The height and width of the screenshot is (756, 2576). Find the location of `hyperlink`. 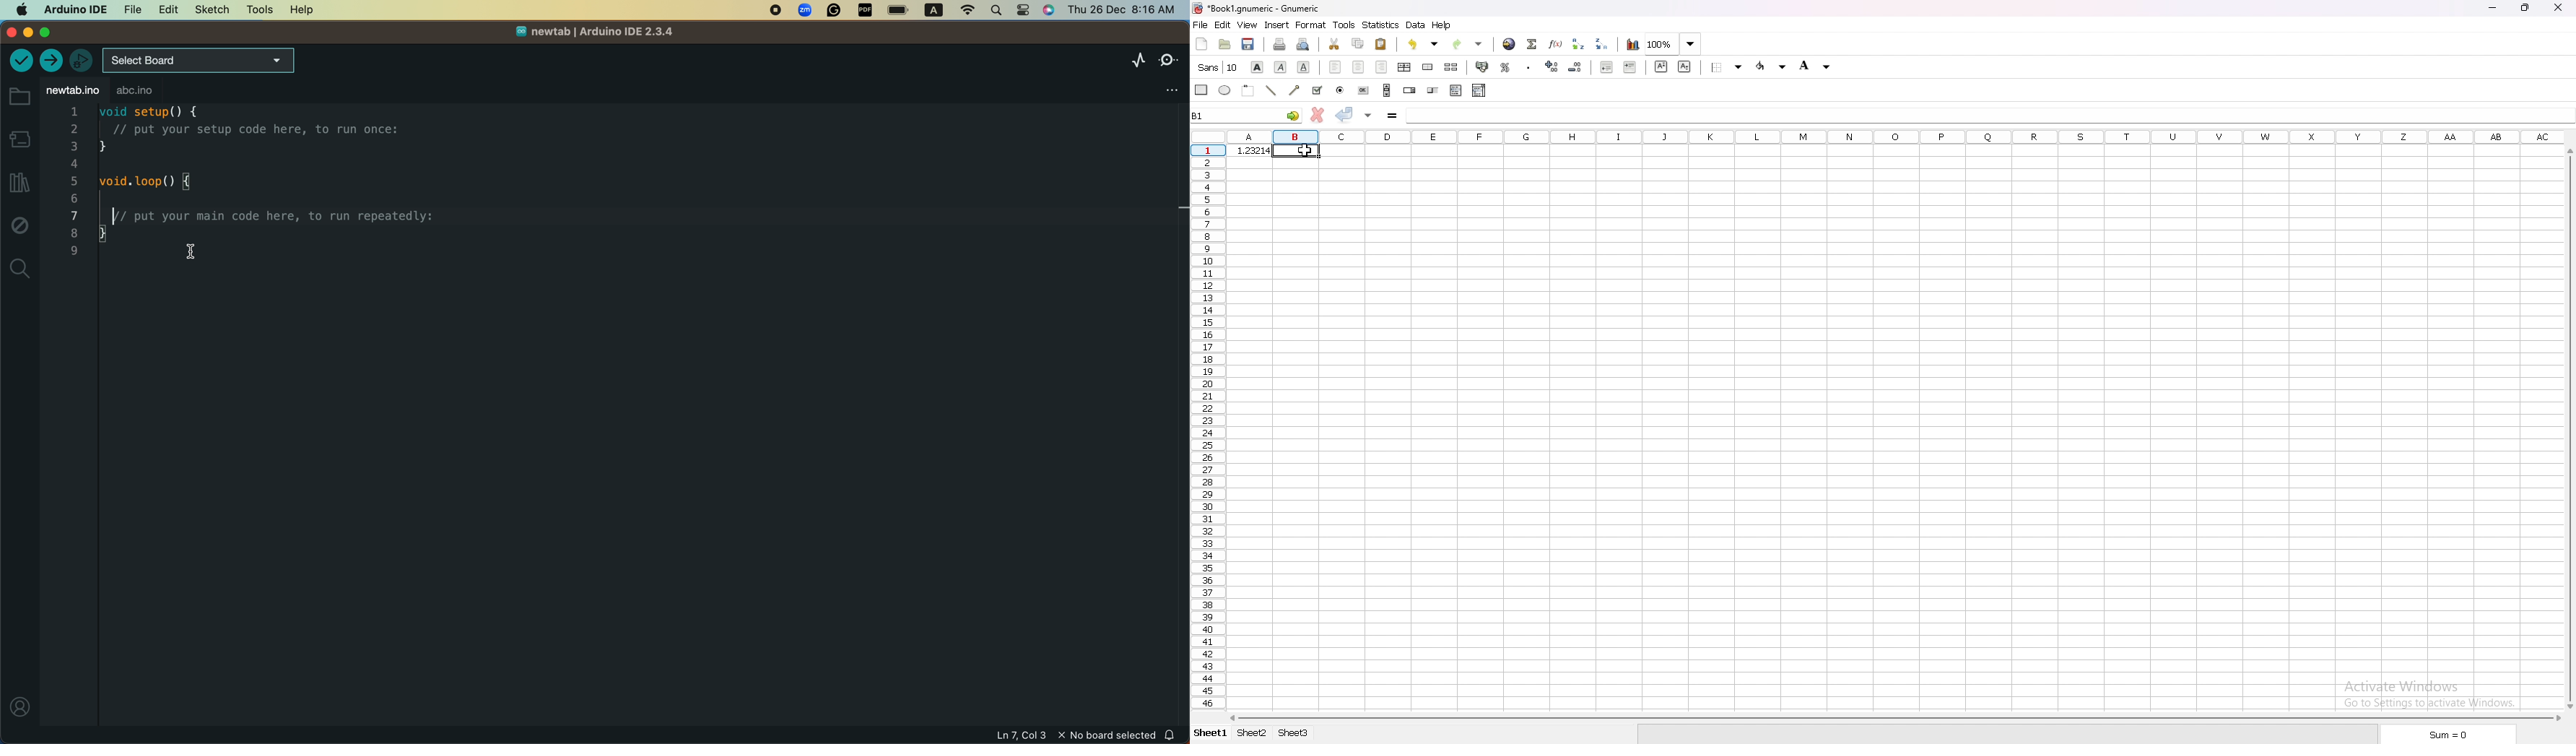

hyperlink is located at coordinates (1510, 44).